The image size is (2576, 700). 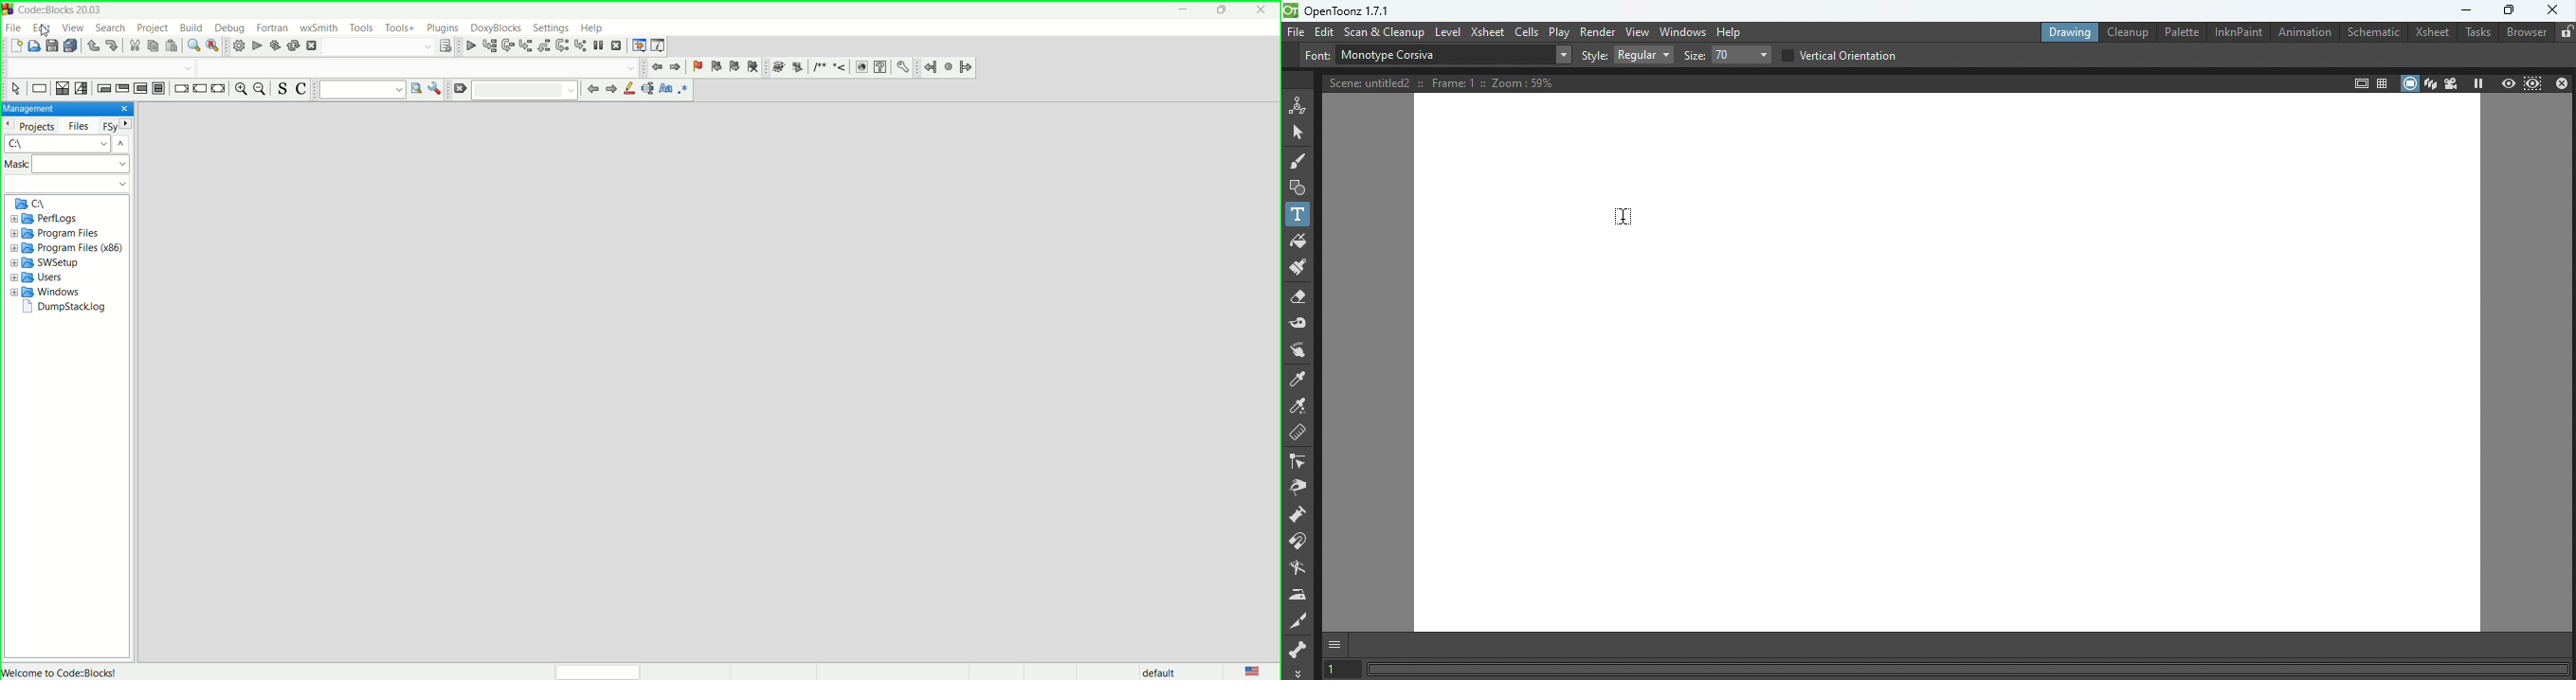 I want to click on build and run, so click(x=273, y=43).